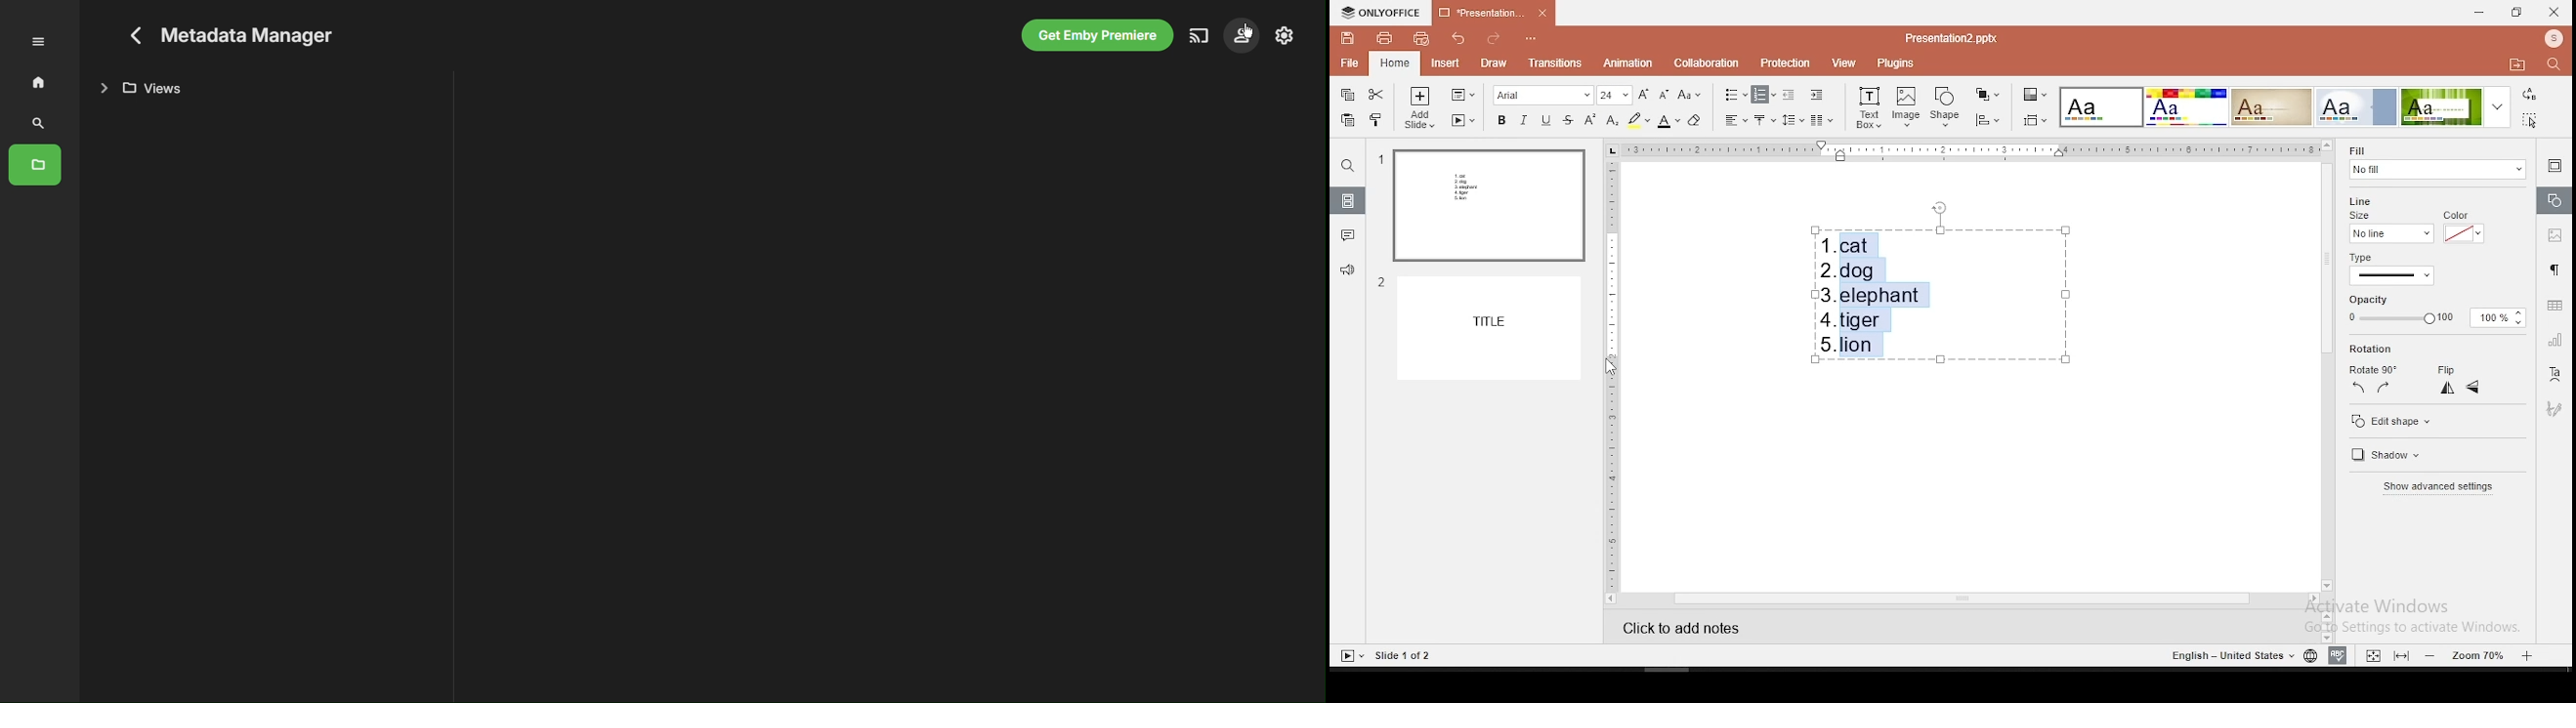 The image size is (2576, 728). Describe the element at coordinates (1785, 62) in the screenshot. I see `protection` at that location.